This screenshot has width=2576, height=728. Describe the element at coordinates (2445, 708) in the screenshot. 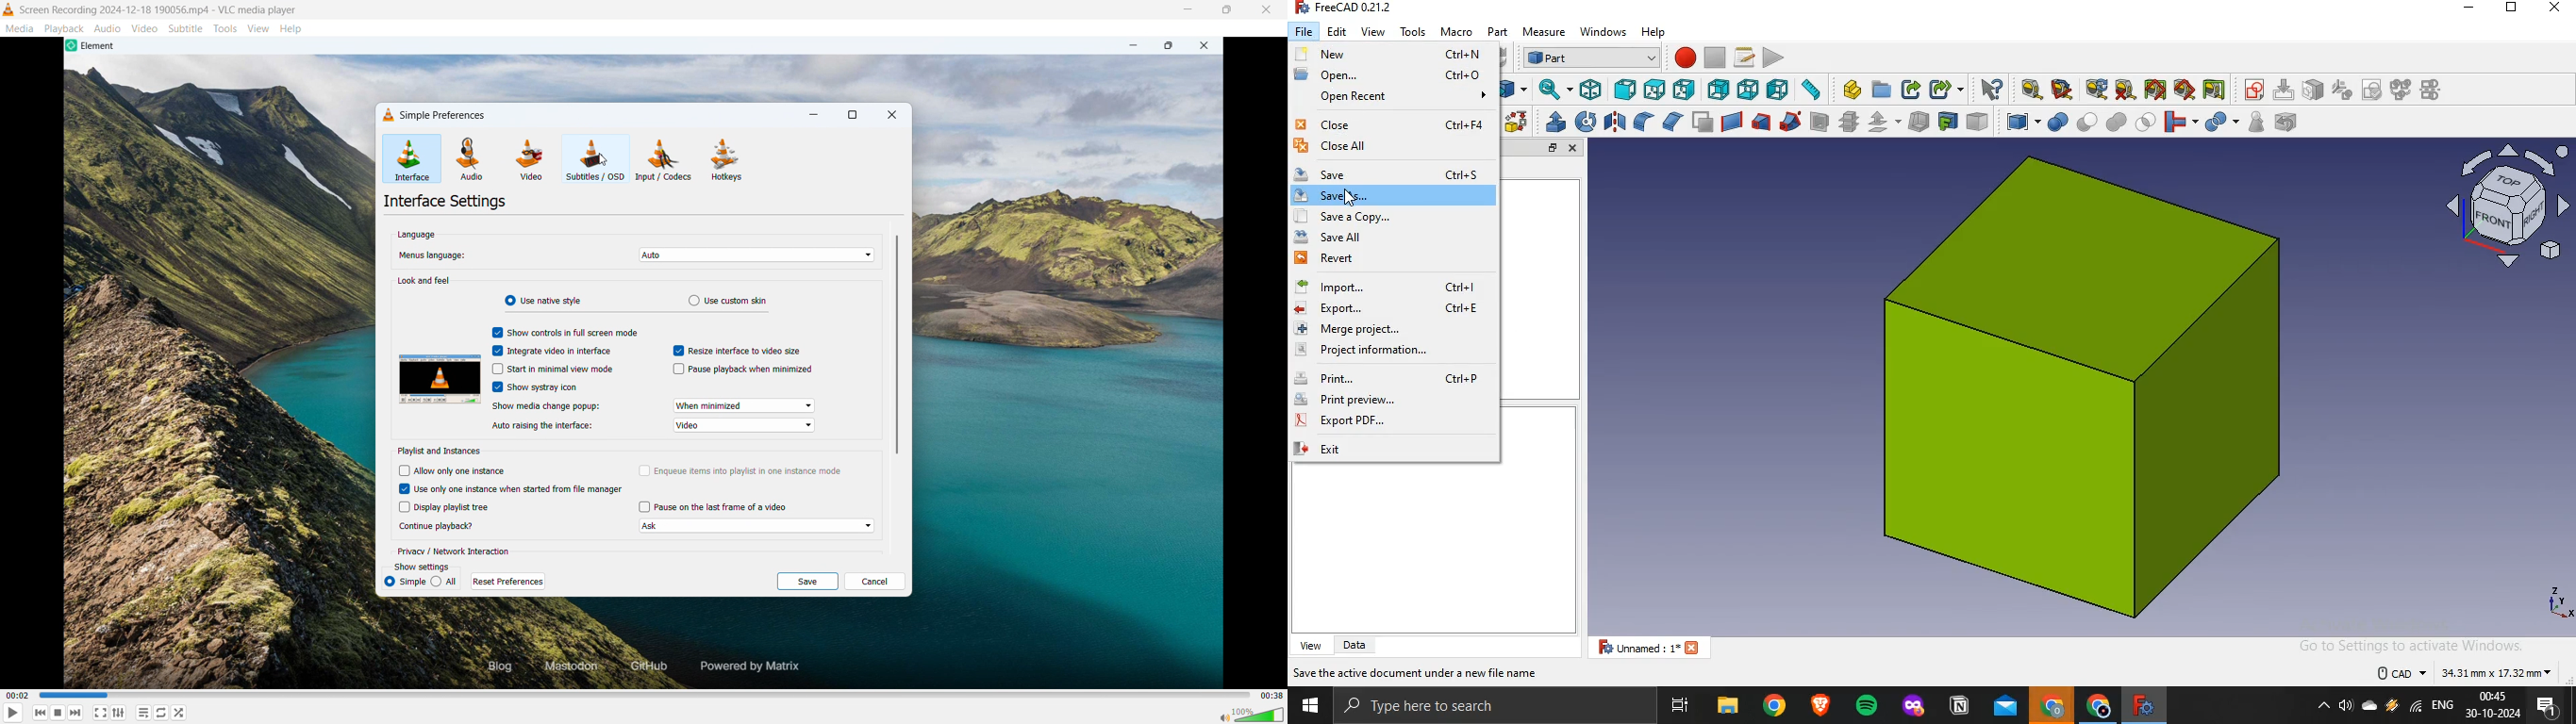

I see `english` at that location.